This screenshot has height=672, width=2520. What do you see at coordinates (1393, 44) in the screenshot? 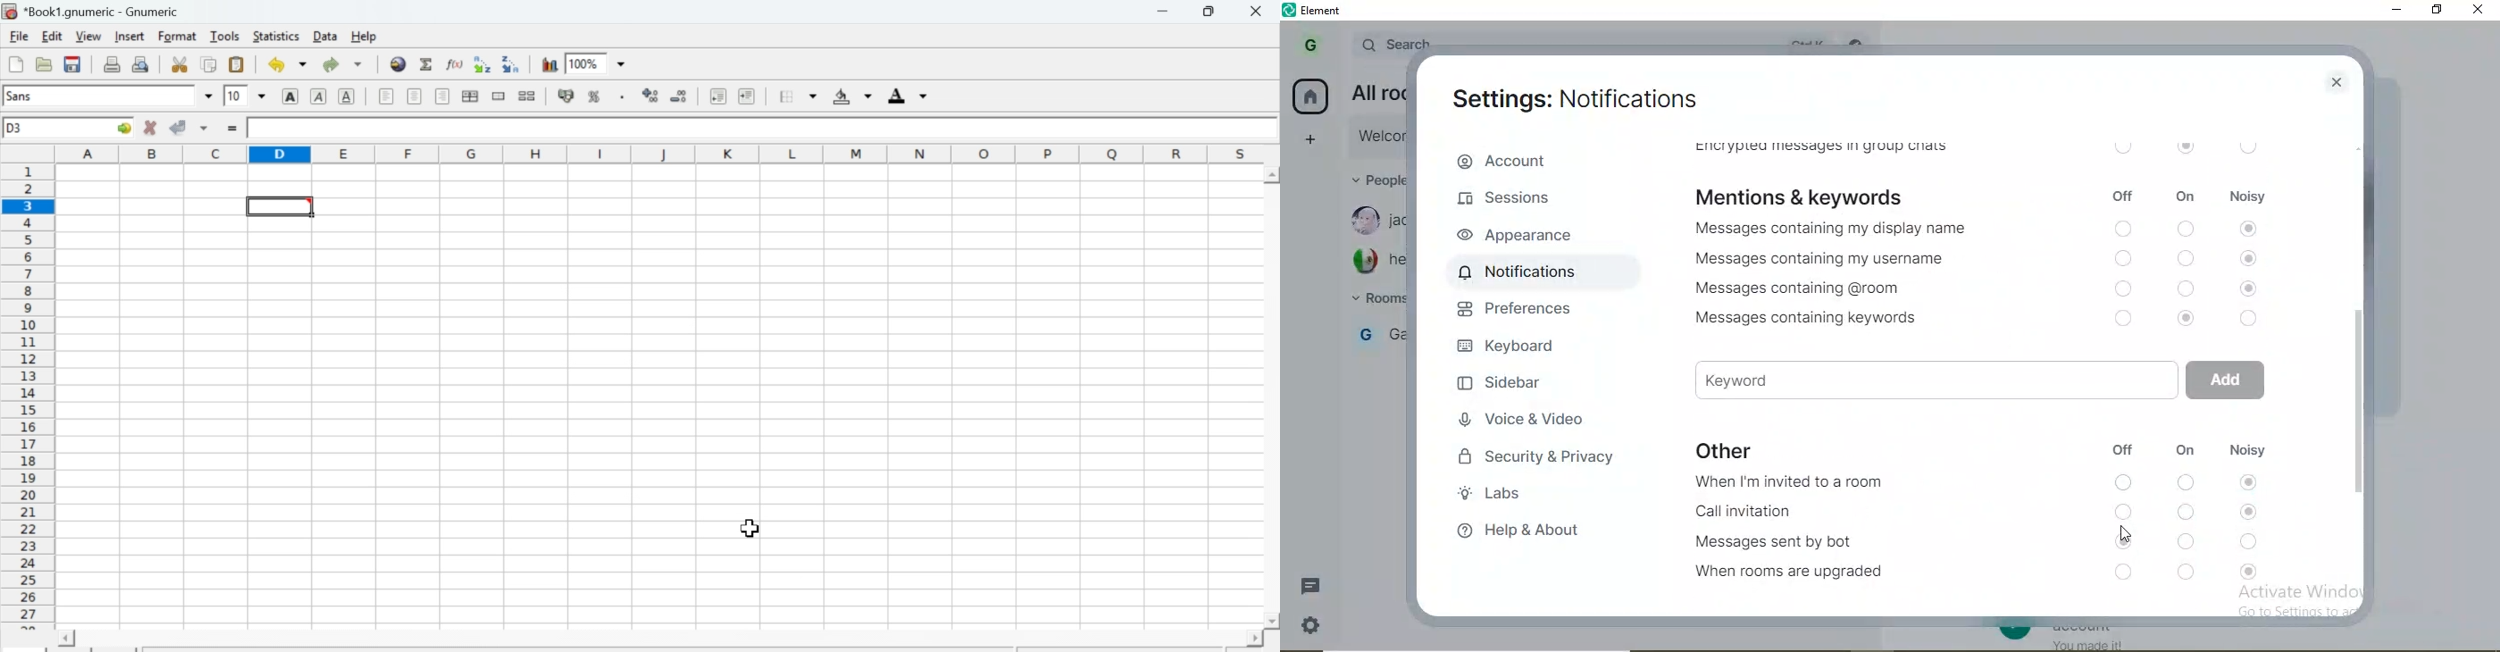
I see `Search` at bounding box center [1393, 44].